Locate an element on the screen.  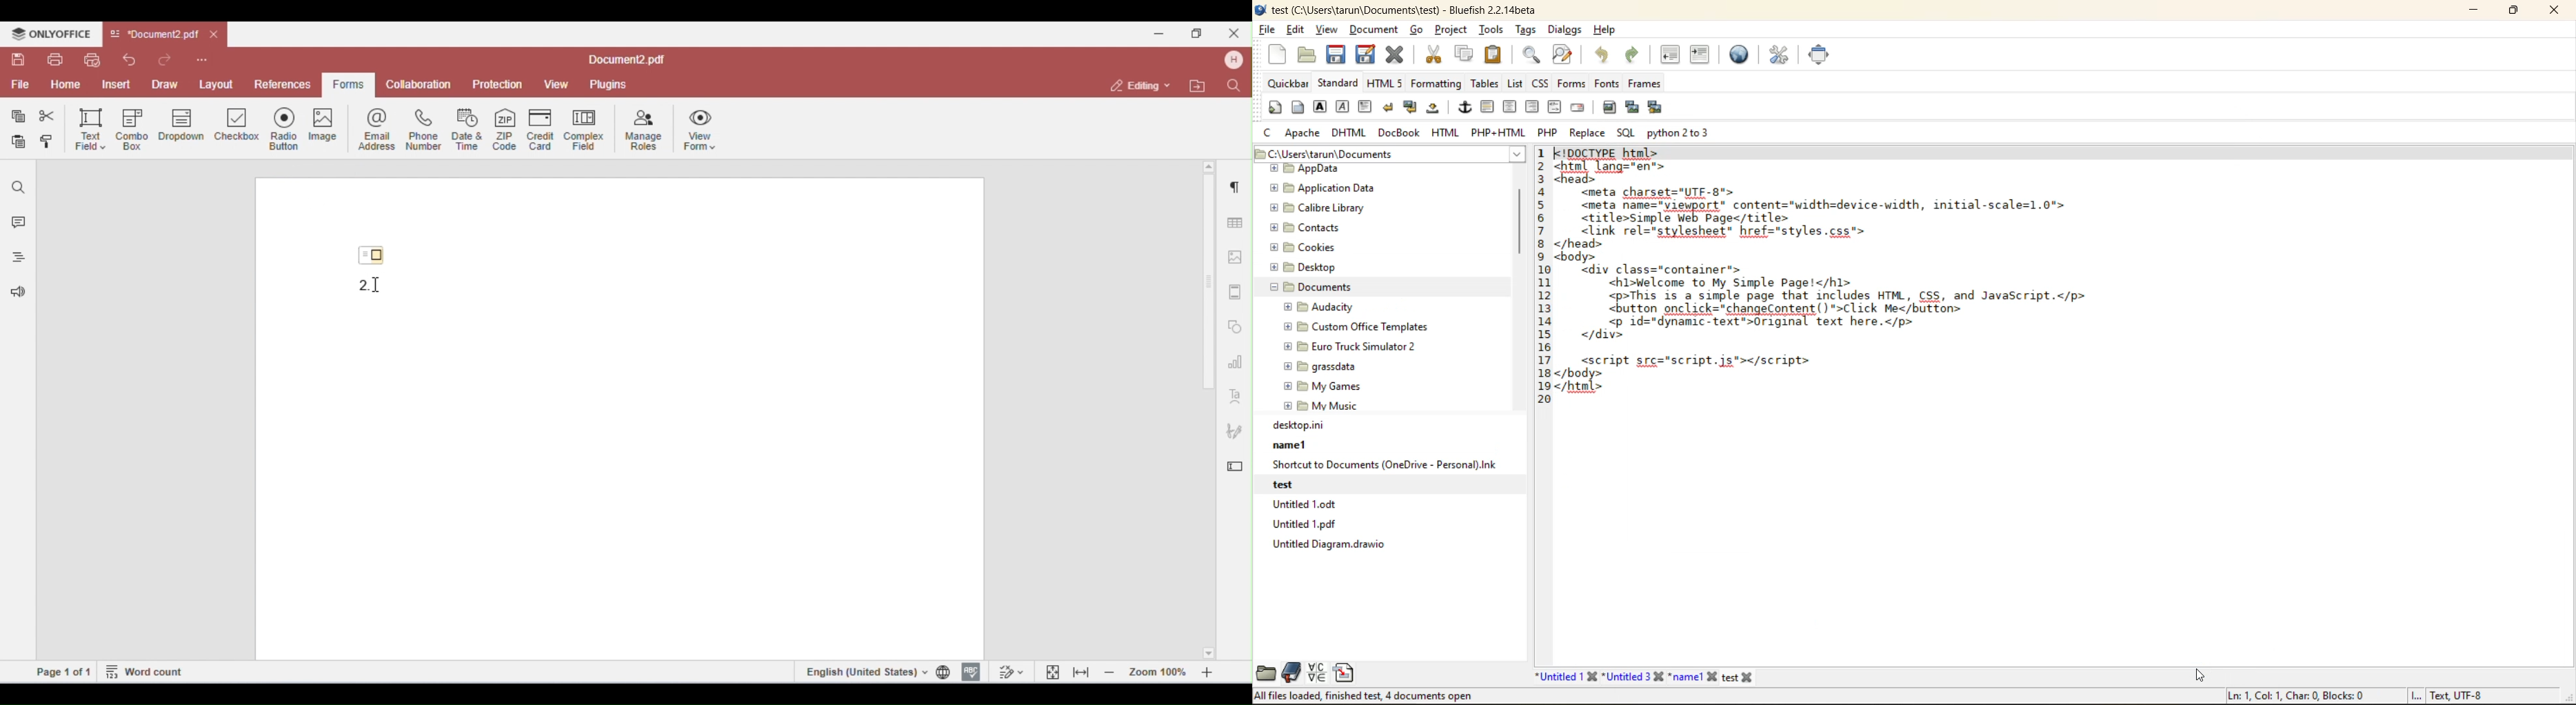
css is located at coordinates (1541, 83).